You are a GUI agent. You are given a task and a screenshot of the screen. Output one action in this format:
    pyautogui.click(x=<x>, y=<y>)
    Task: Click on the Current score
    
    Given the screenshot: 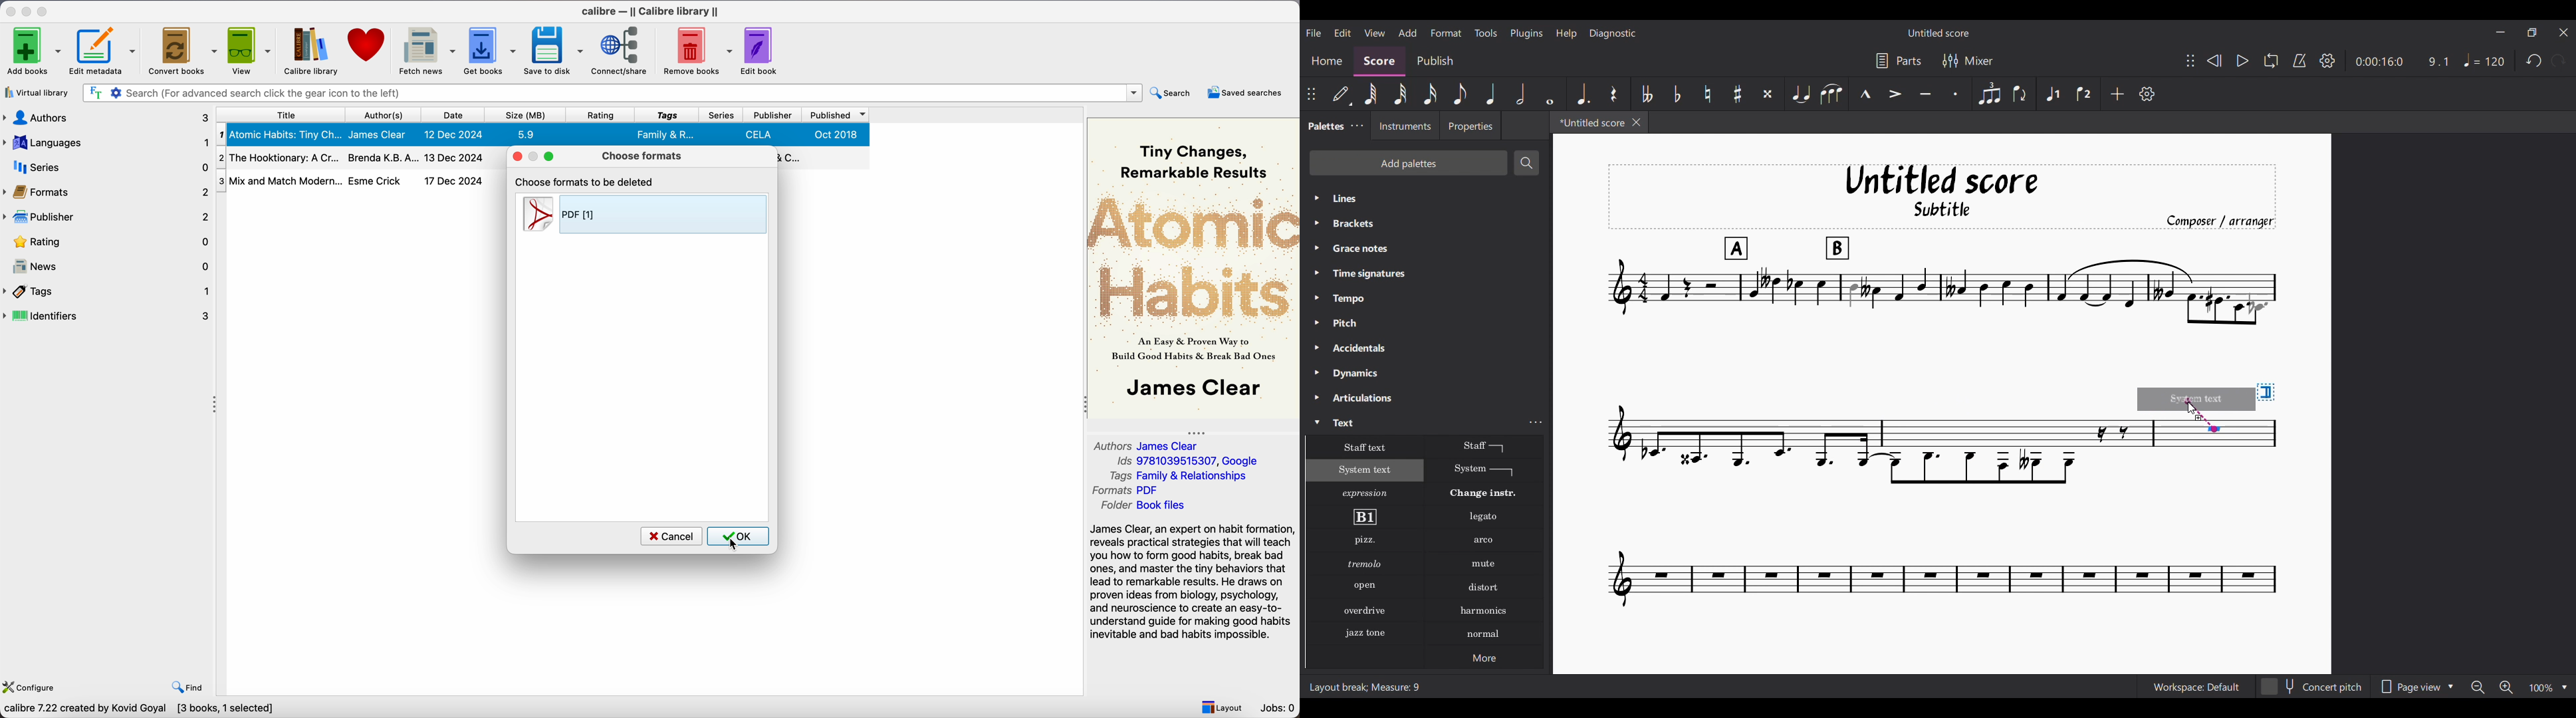 What is the action you would take?
    pyautogui.click(x=2208, y=275)
    